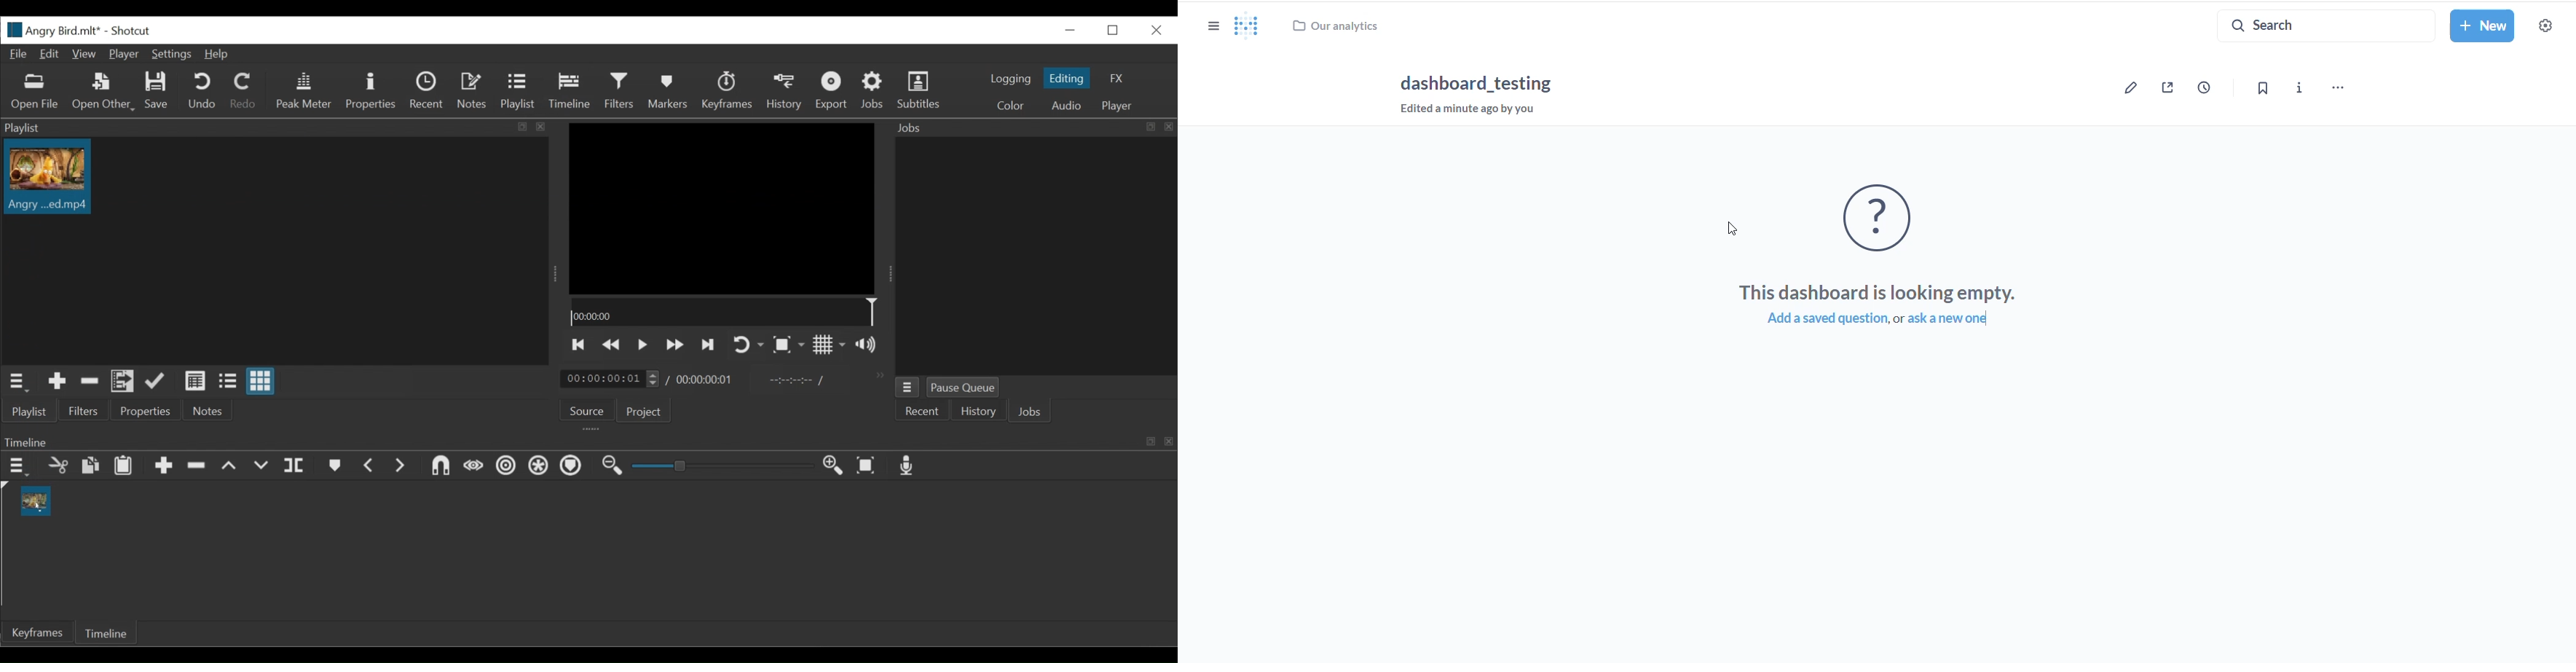 The width and height of the screenshot is (2576, 672). What do you see at coordinates (1030, 410) in the screenshot?
I see `Jobs` at bounding box center [1030, 410].